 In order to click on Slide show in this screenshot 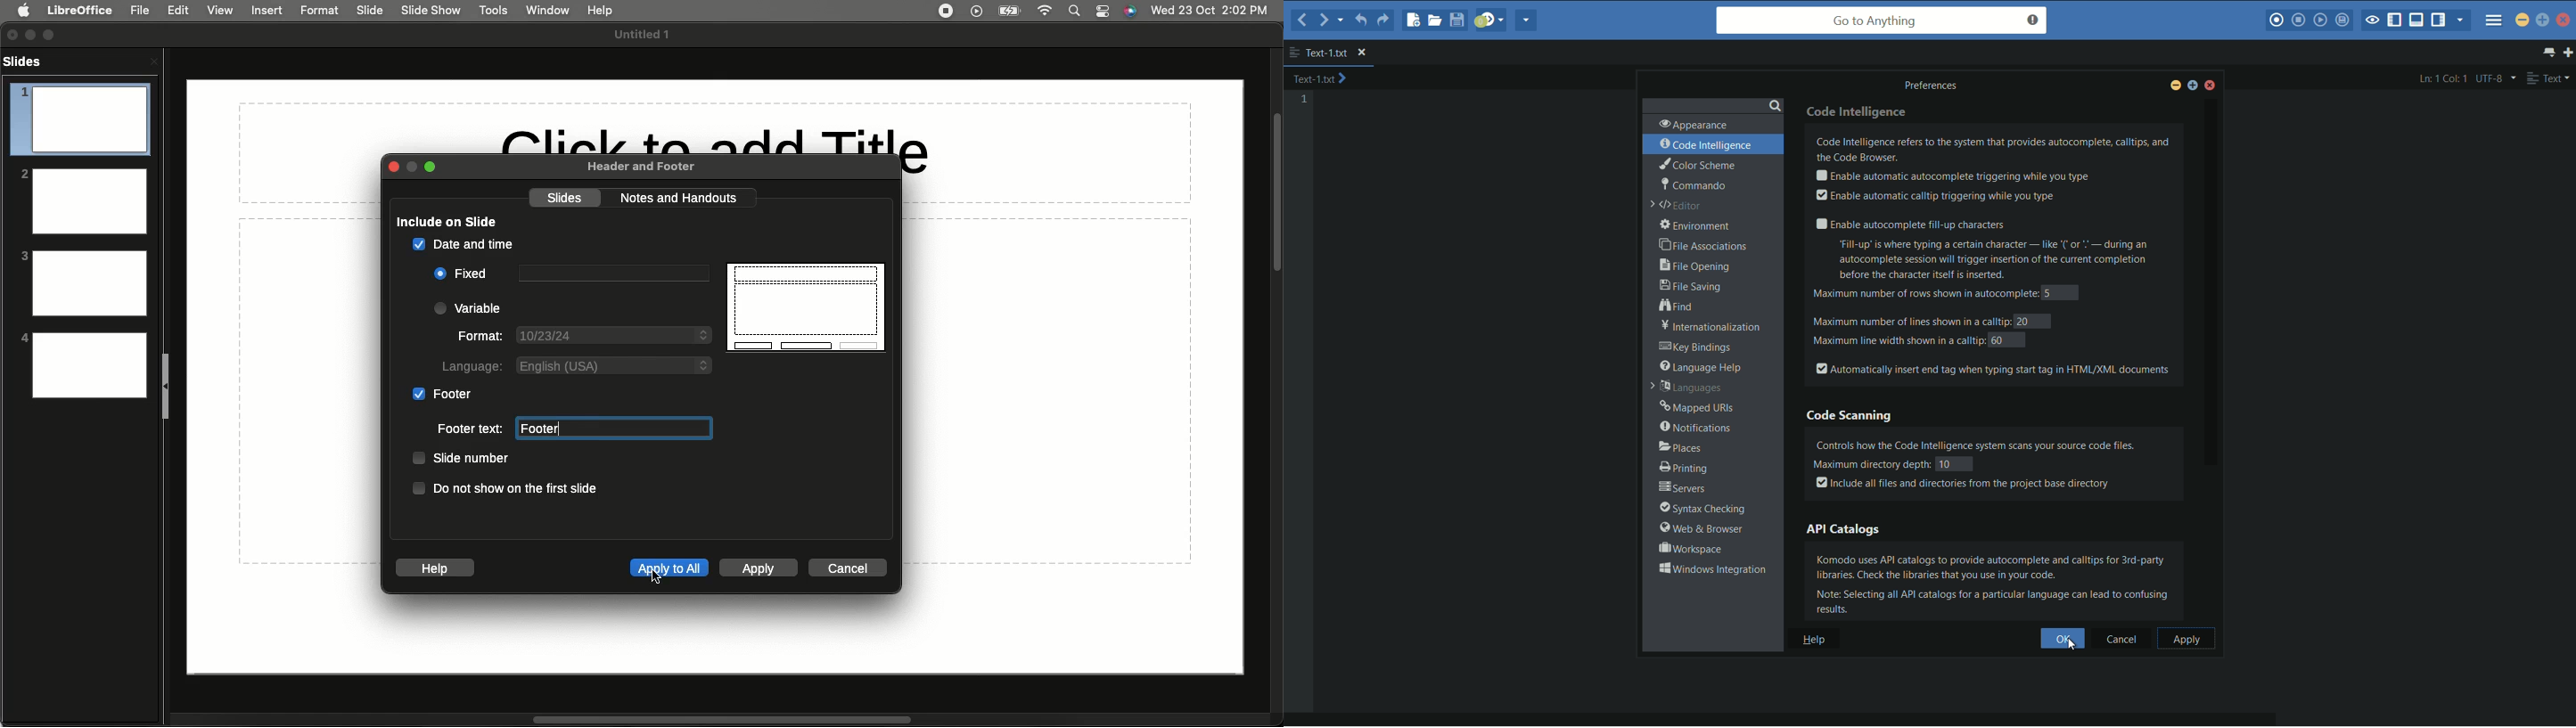, I will do `click(433, 11)`.